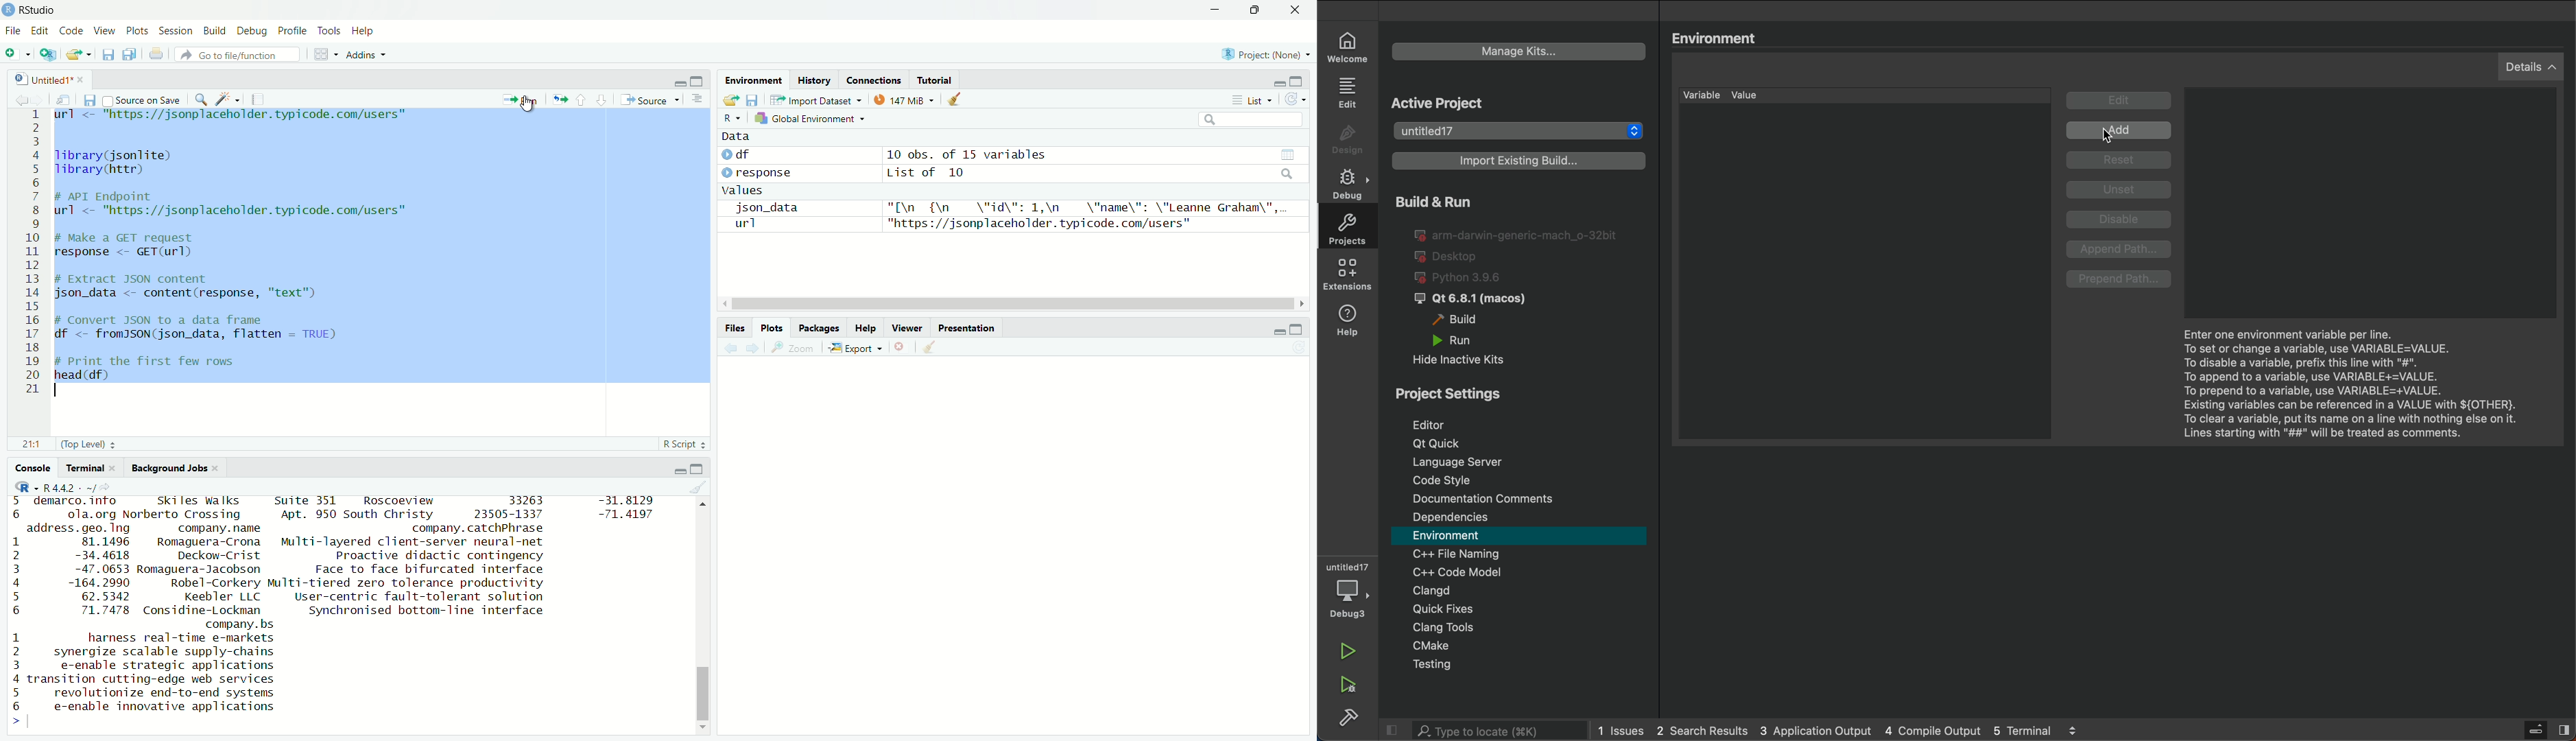 This screenshot has width=2576, height=756. Describe the element at coordinates (684, 445) in the screenshot. I see `R Script ` at that location.